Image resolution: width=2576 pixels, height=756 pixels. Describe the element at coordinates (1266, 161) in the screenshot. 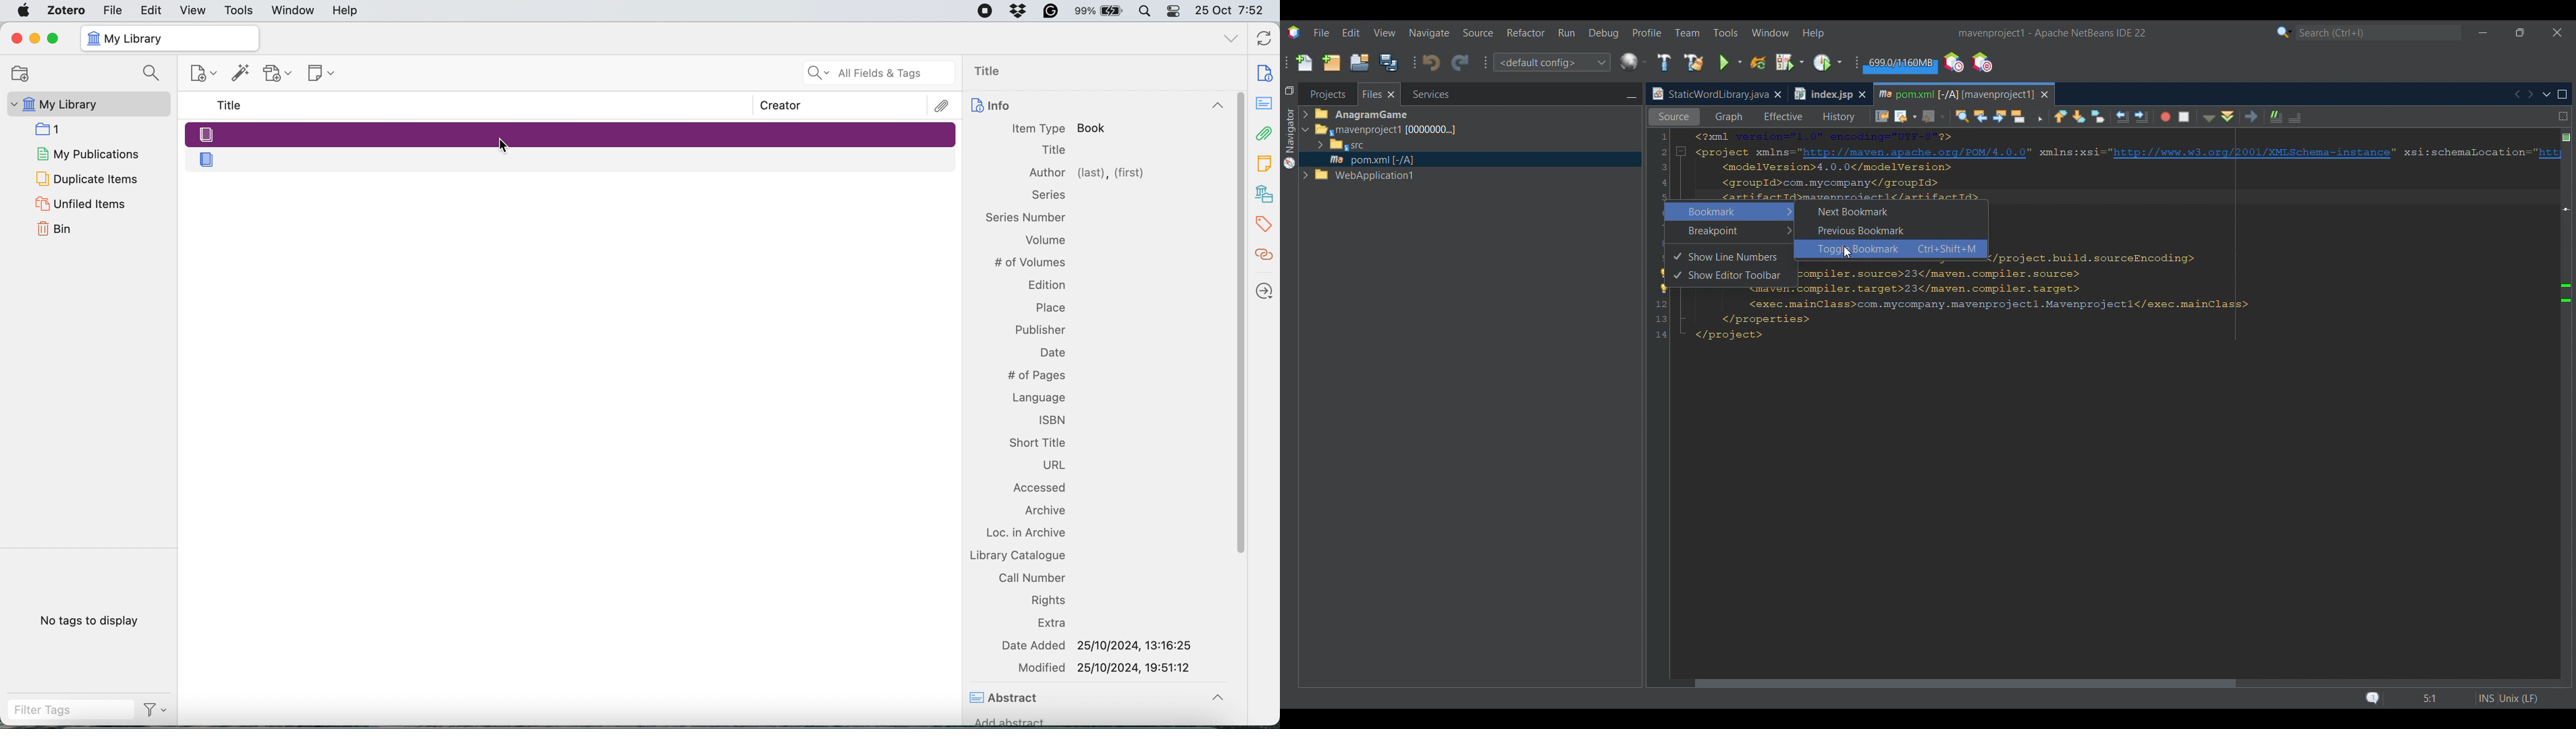

I see `Notes` at that location.